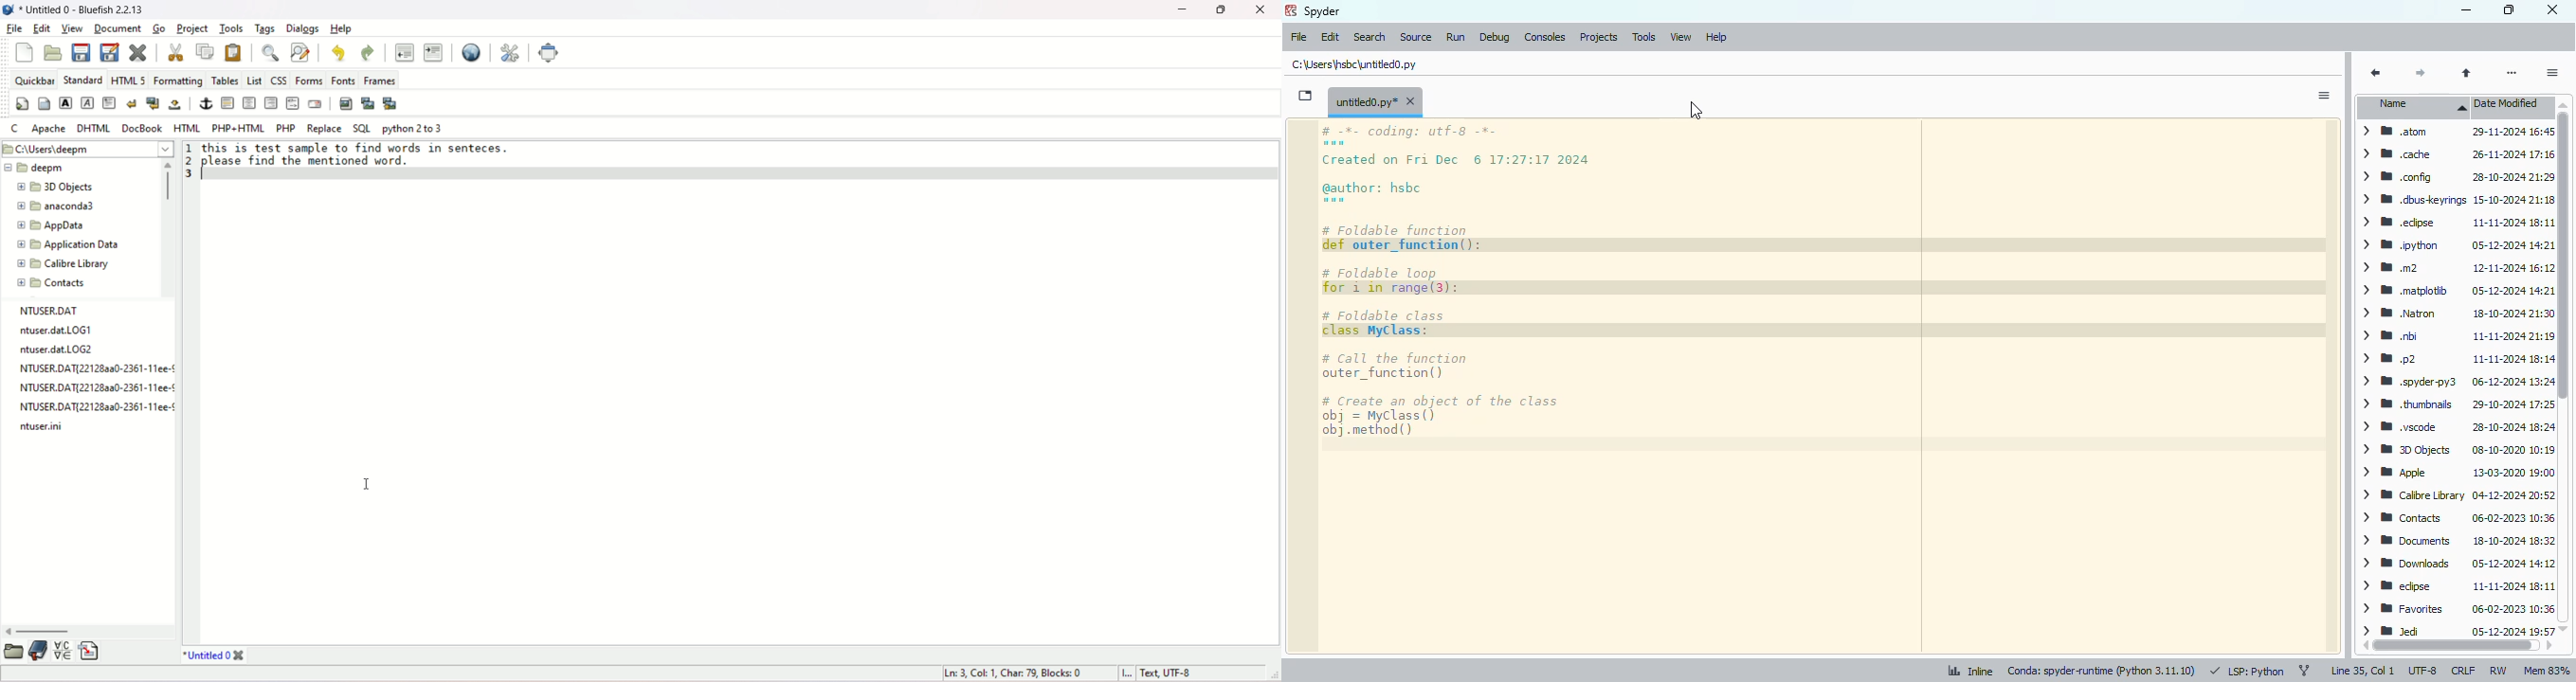 The height and width of the screenshot is (700, 2576). What do you see at coordinates (343, 79) in the screenshot?
I see `fonts` at bounding box center [343, 79].